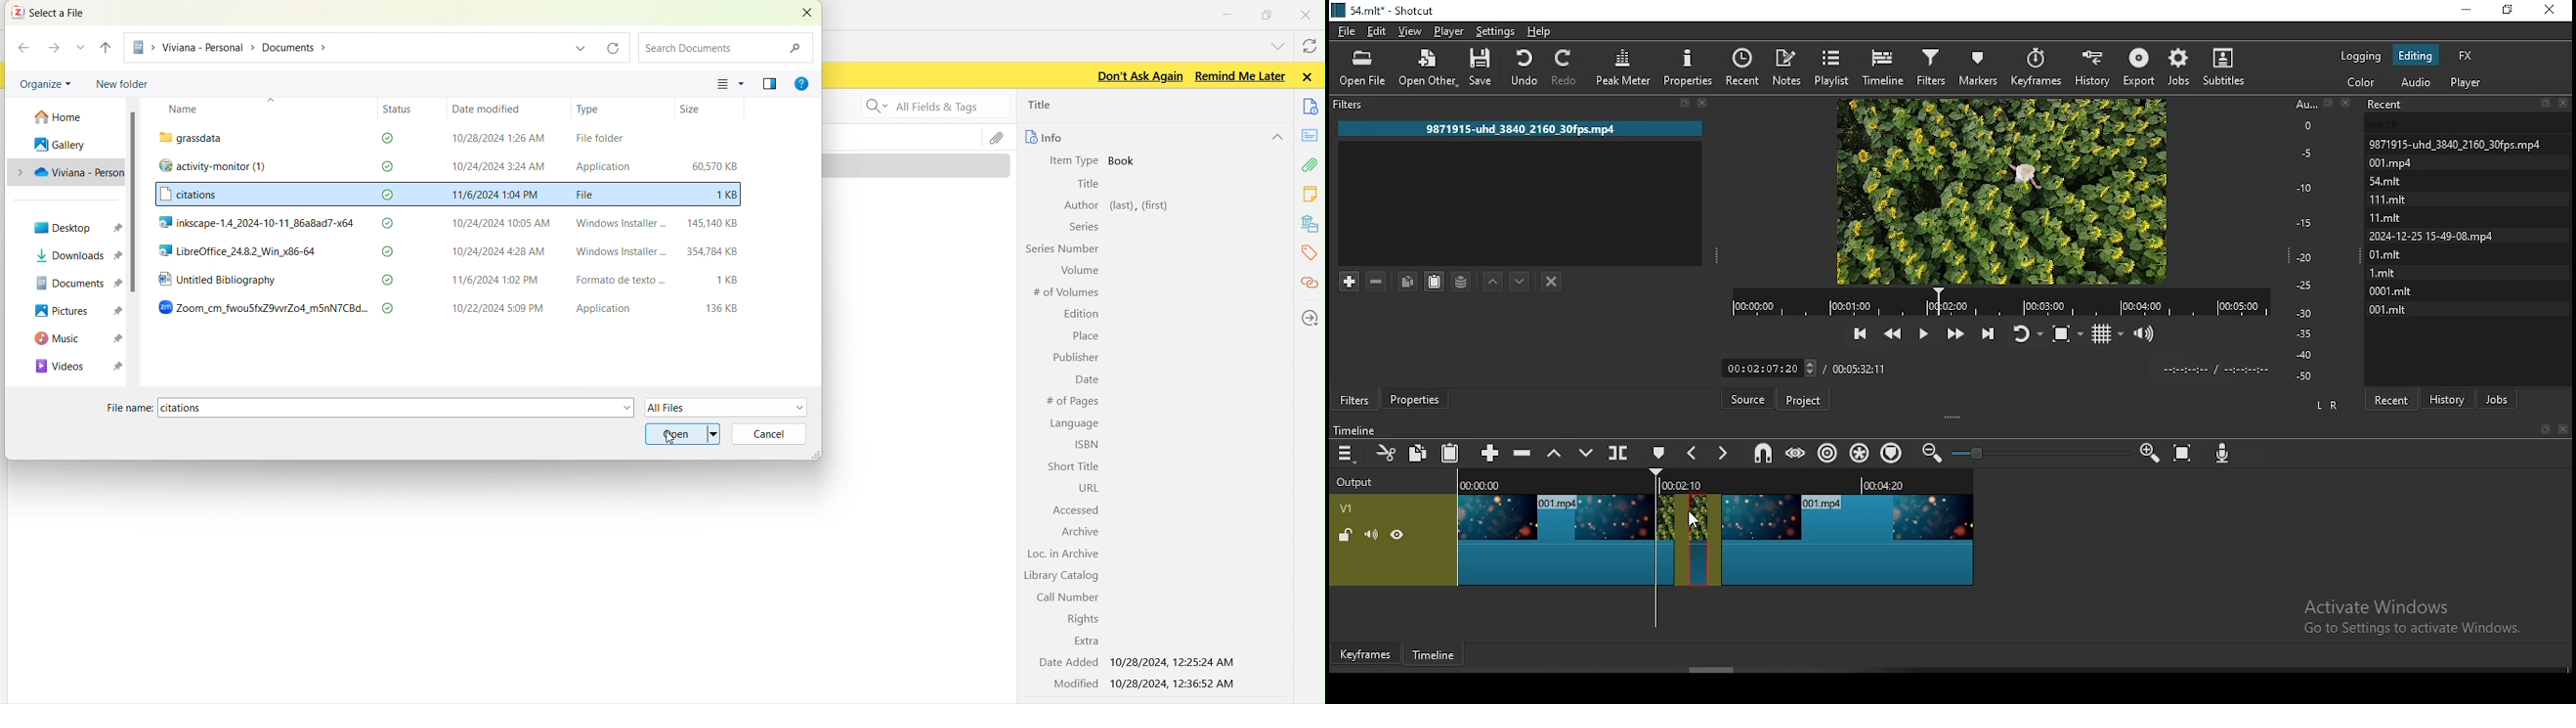 This screenshot has height=728, width=2576. What do you see at coordinates (805, 15) in the screenshot?
I see `CLOSE` at bounding box center [805, 15].